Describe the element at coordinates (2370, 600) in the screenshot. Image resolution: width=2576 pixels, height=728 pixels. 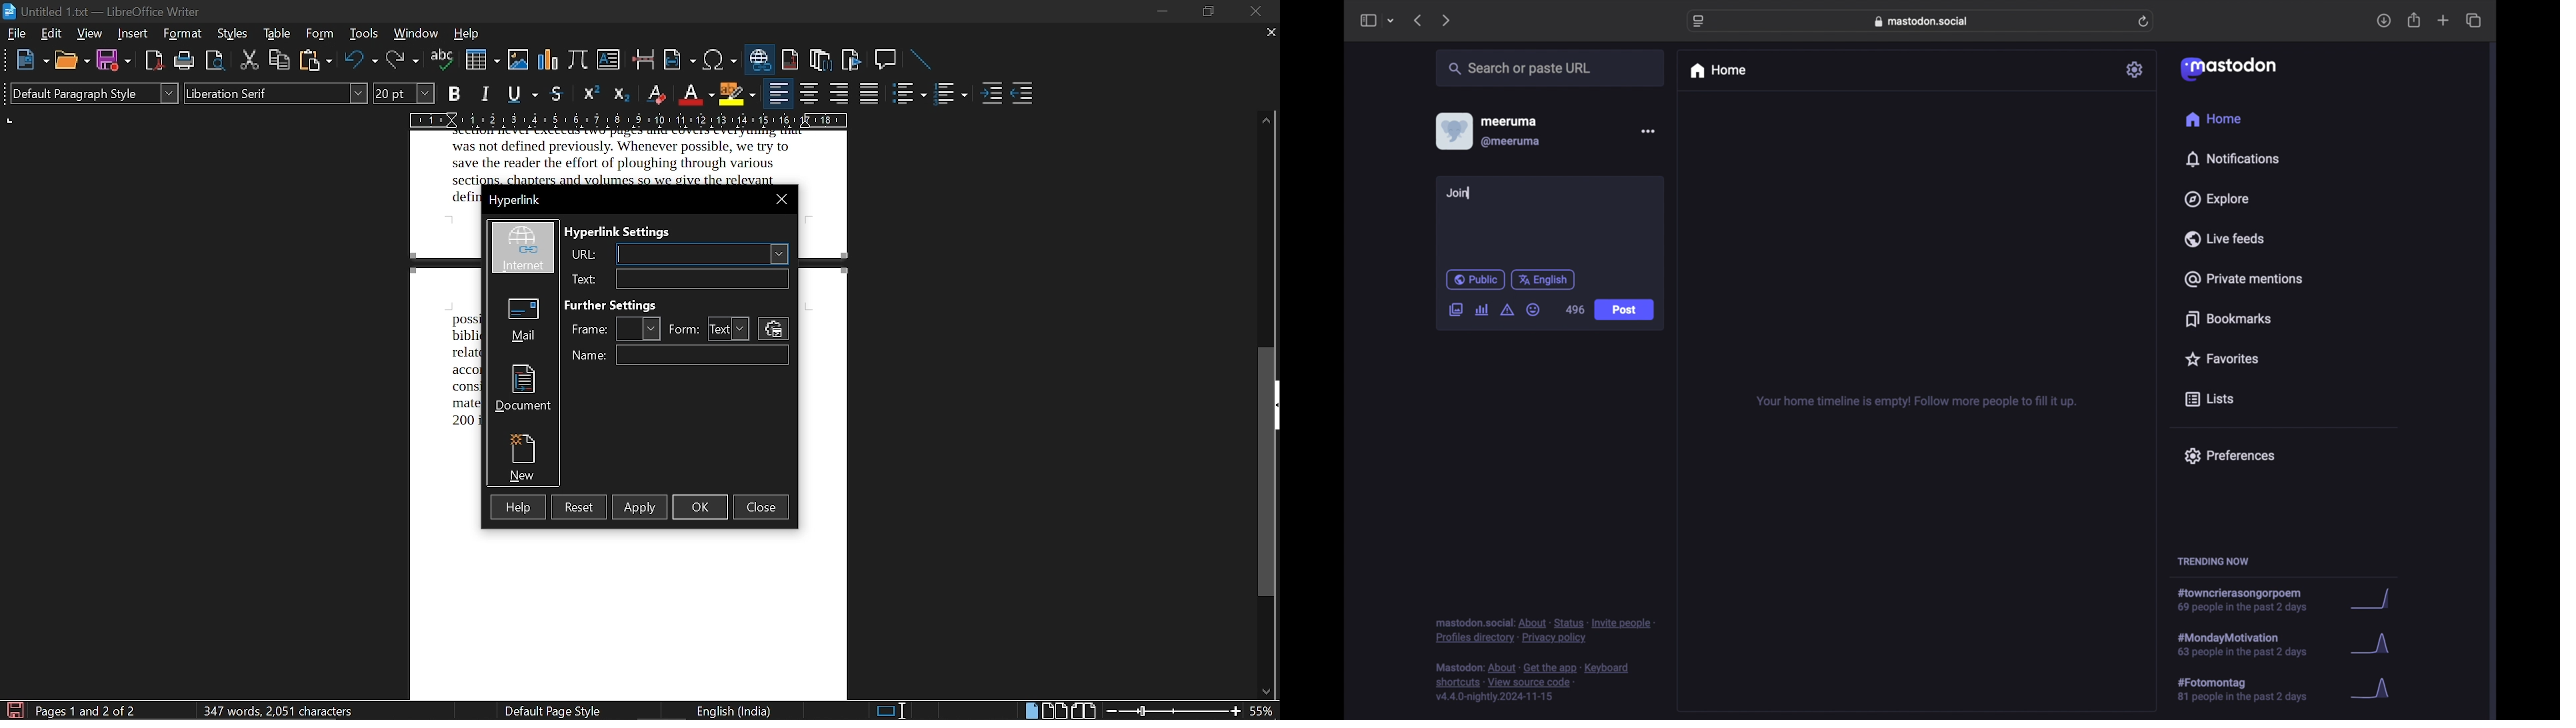
I see `graph` at that location.